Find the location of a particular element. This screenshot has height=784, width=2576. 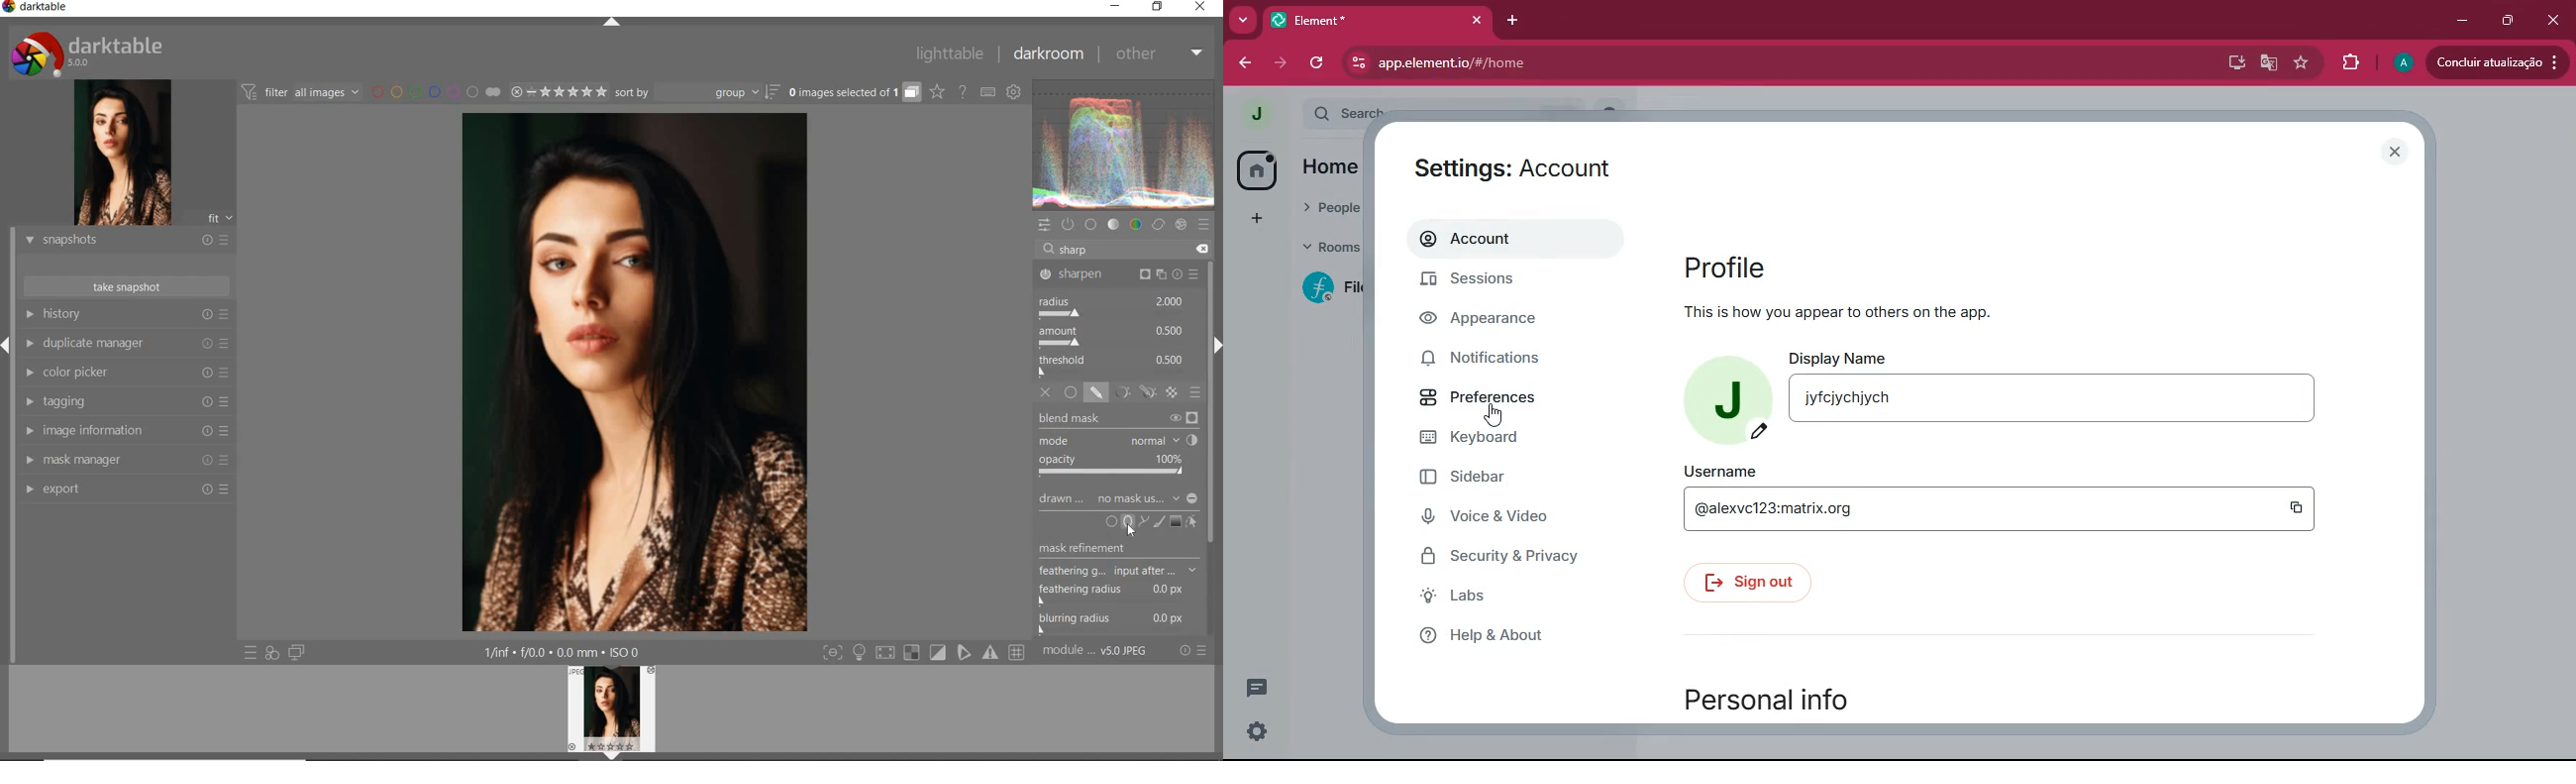

radius is located at coordinates (1117, 307).